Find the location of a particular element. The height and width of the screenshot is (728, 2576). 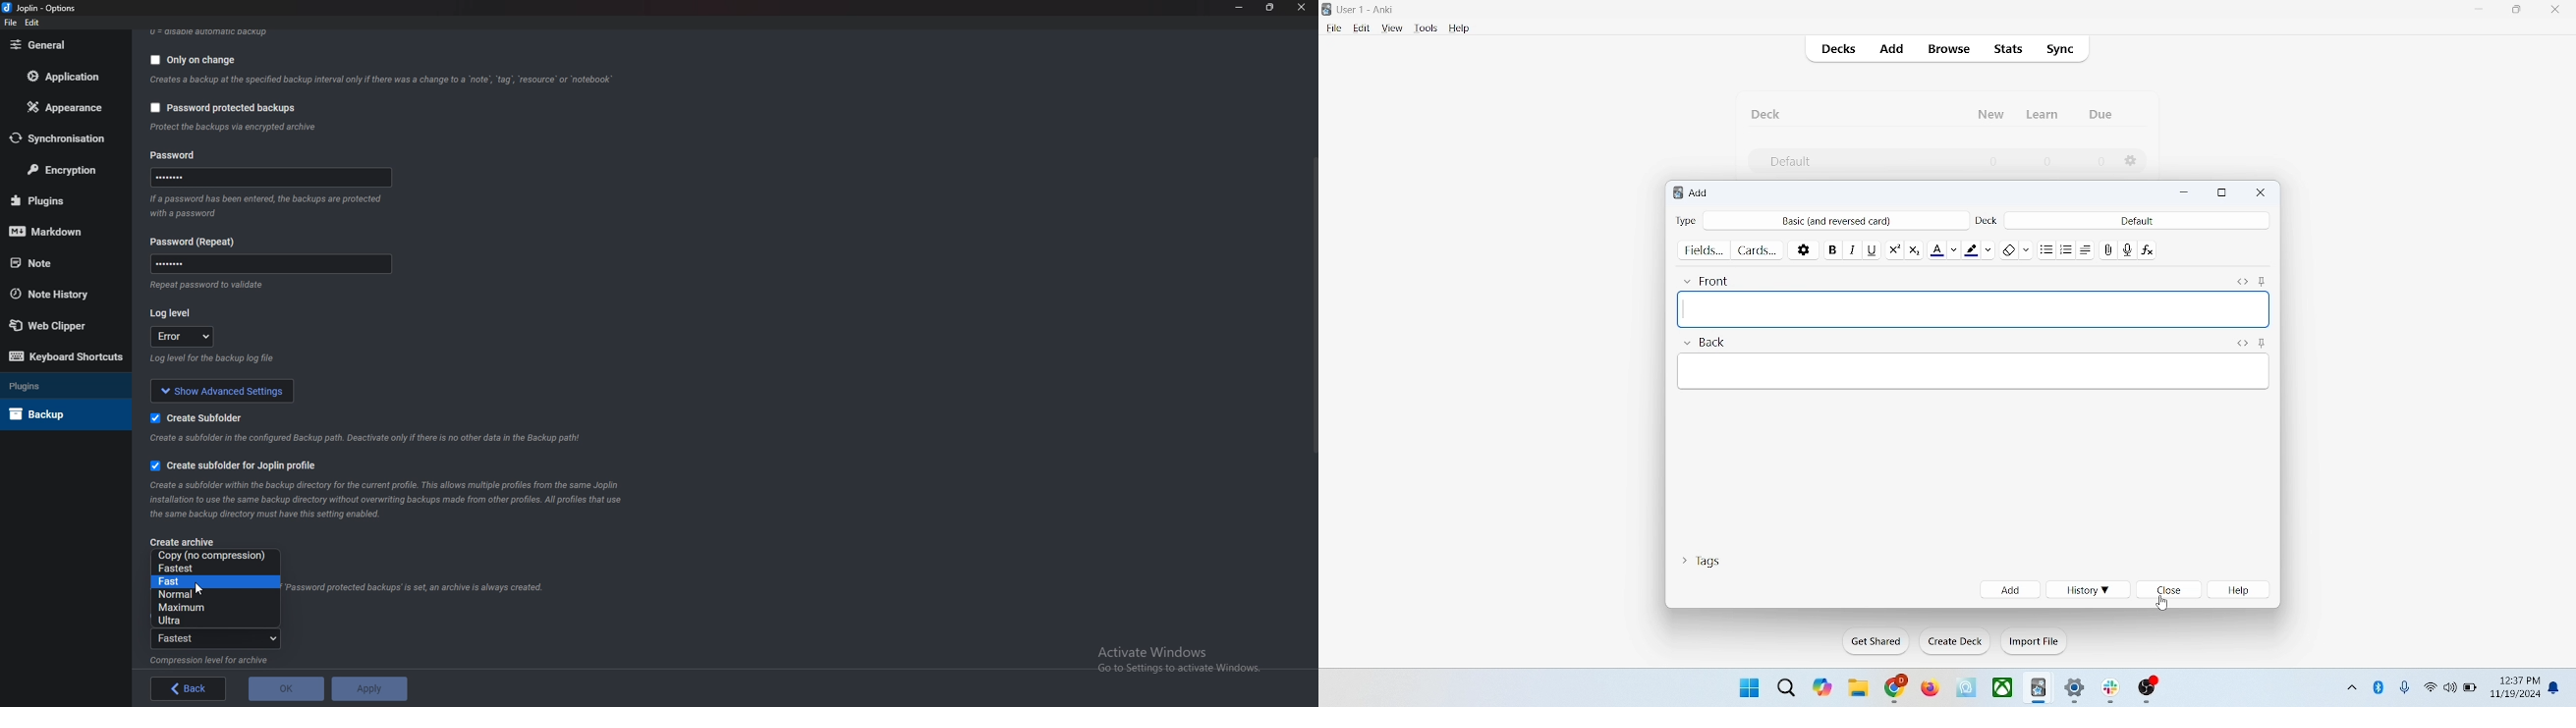

Note history is located at coordinates (56, 293).